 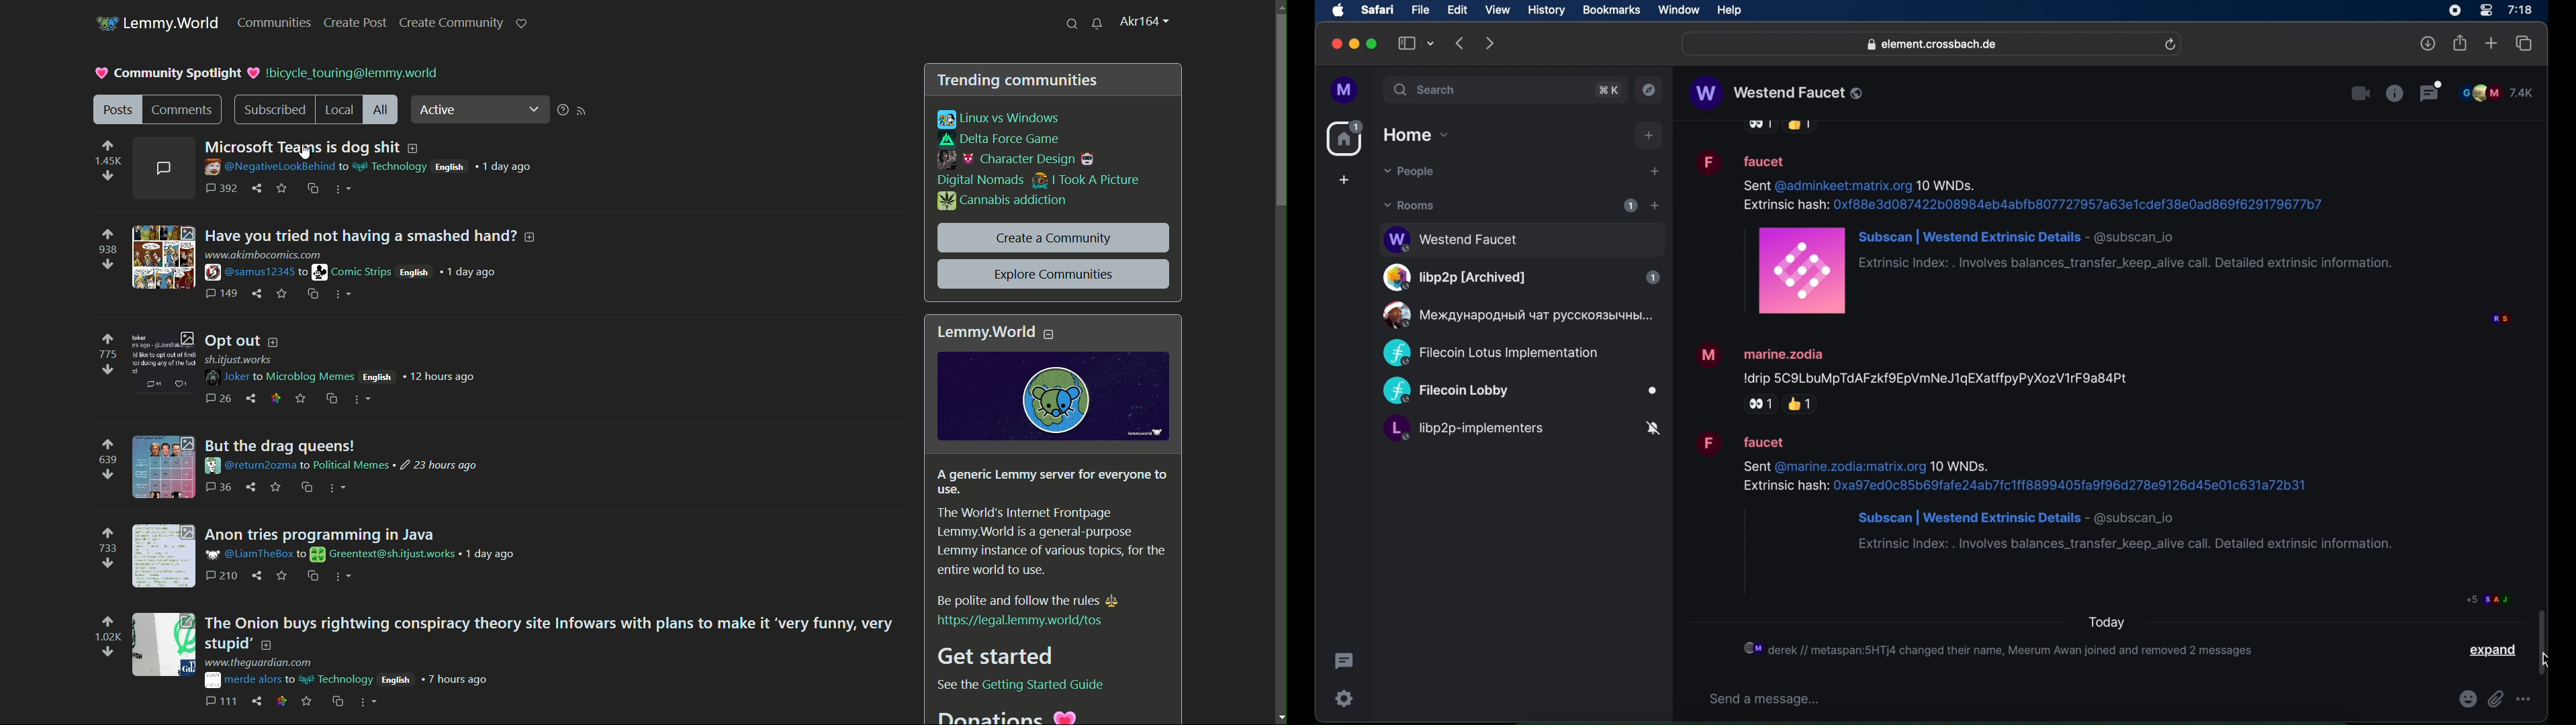 What do you see at coordinates (1021, 160) in the screenshot?
I see `character design` at bounding box center [1021, 160].